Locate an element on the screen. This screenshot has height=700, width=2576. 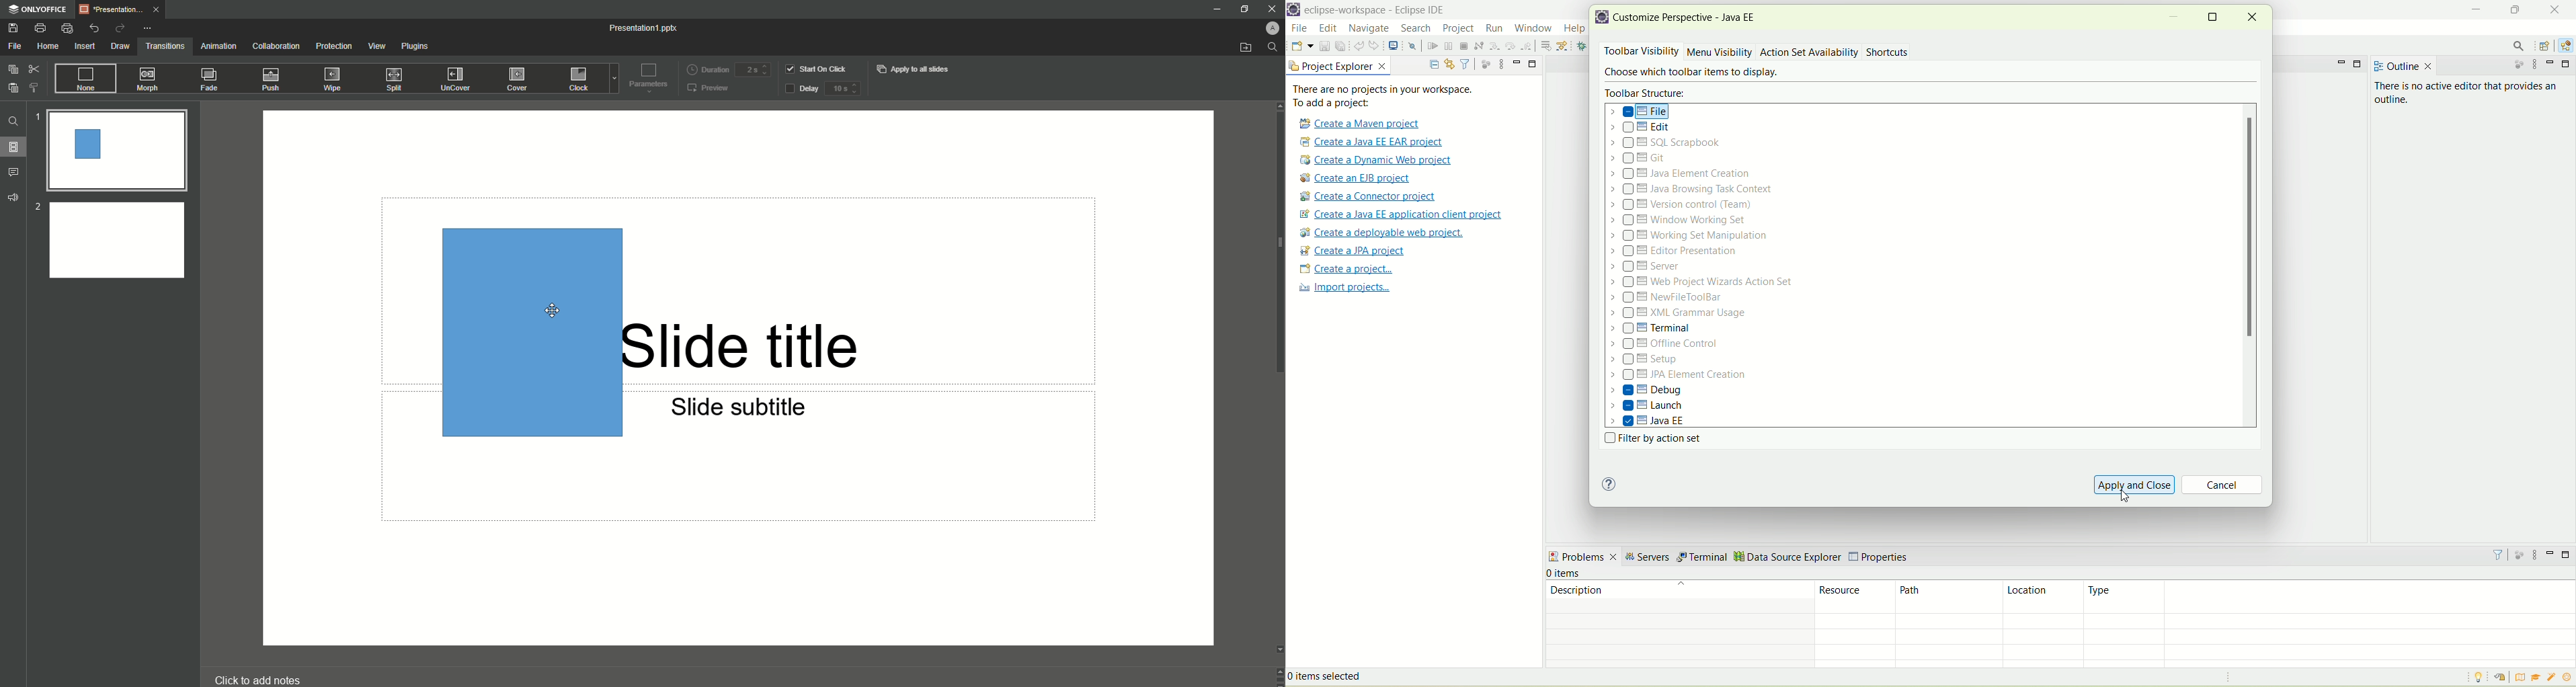
Home is located at coordinates (46, 46).